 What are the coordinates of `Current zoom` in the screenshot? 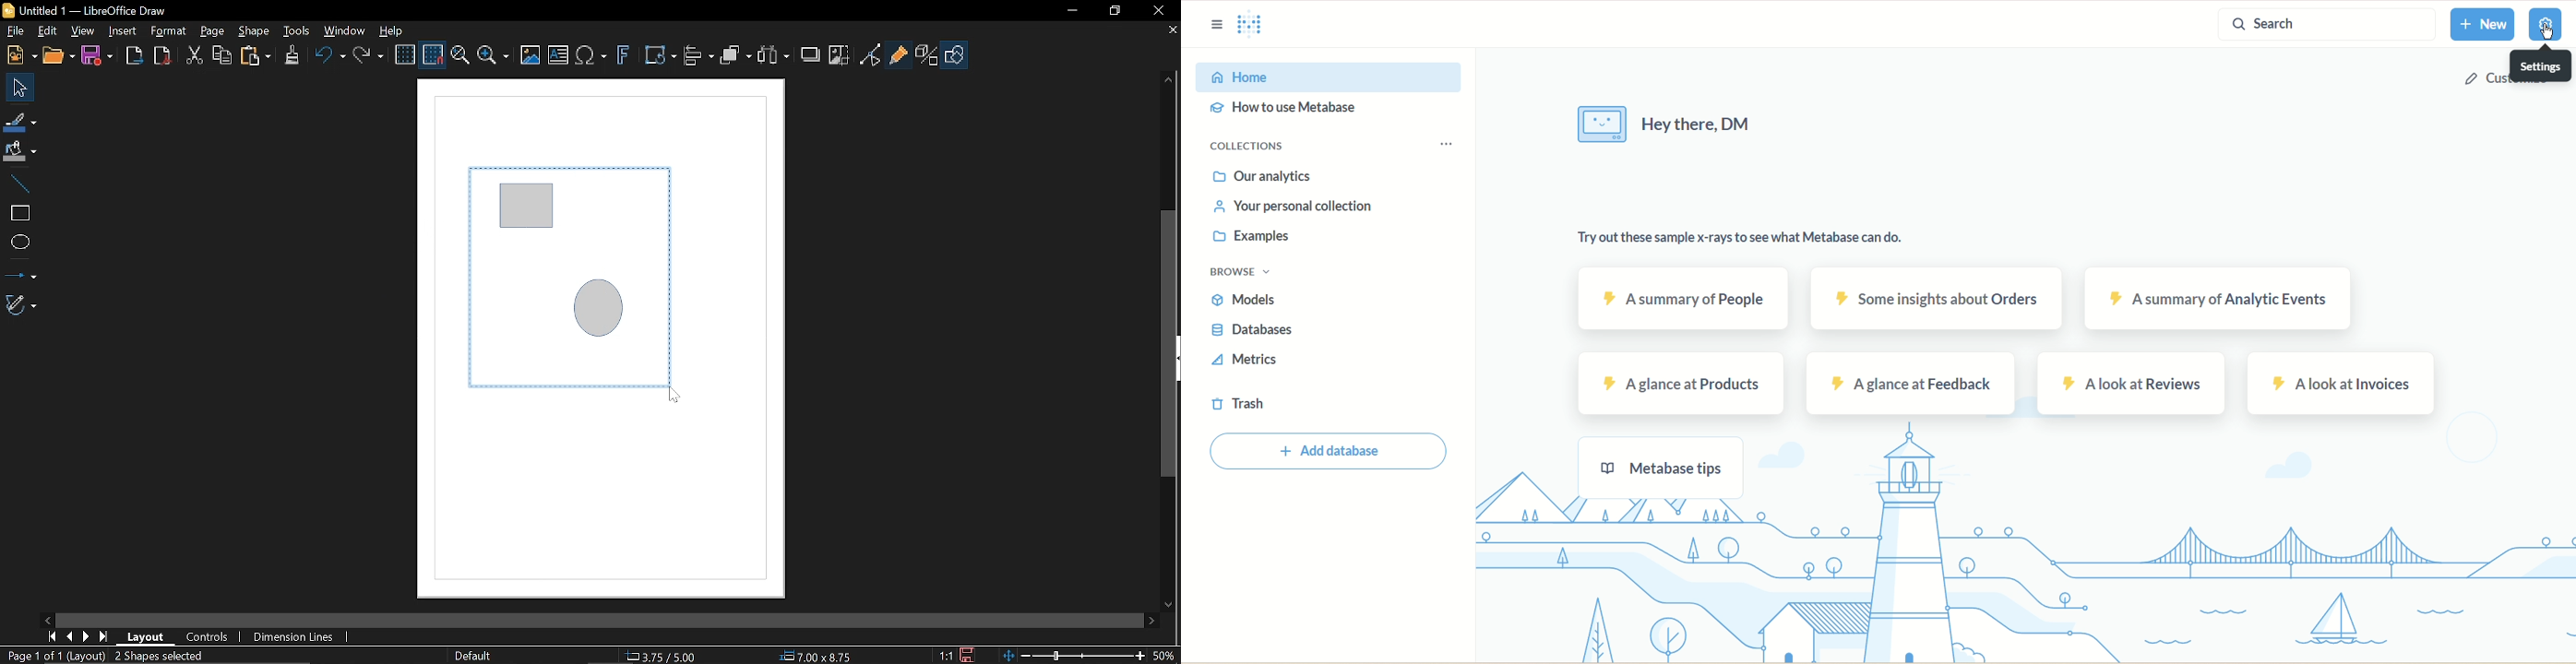 It's located at (1168, 657).